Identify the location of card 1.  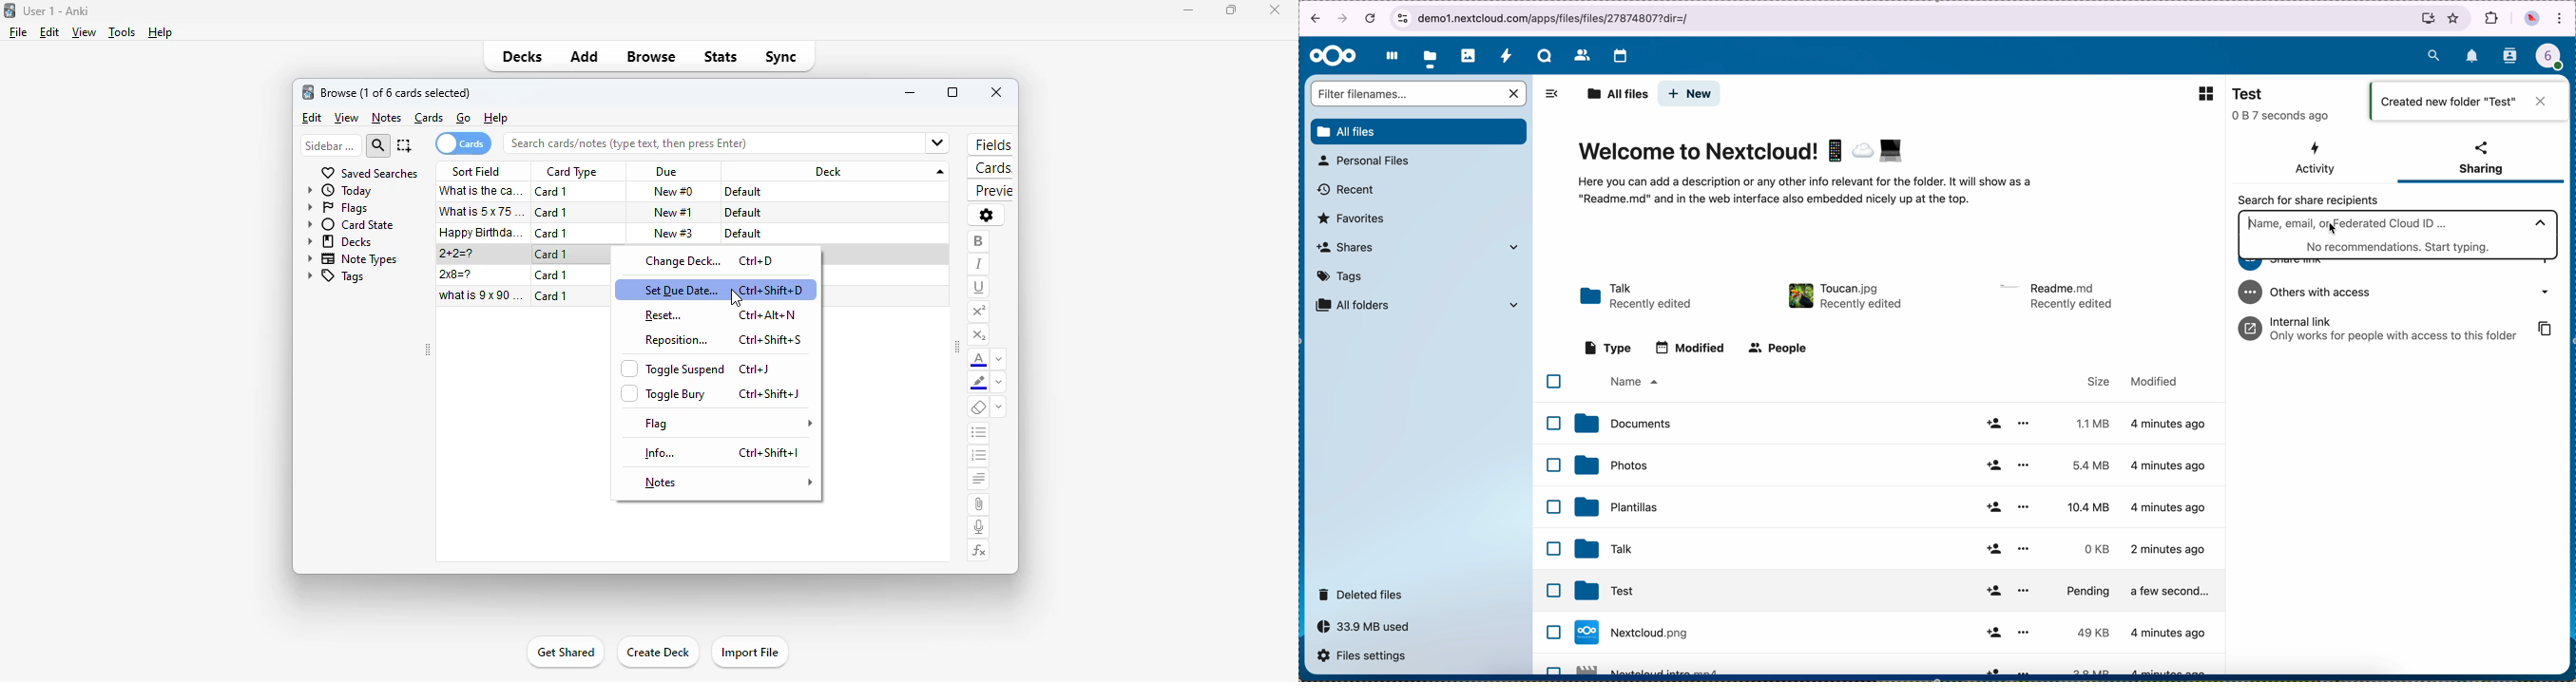
(552, 213).